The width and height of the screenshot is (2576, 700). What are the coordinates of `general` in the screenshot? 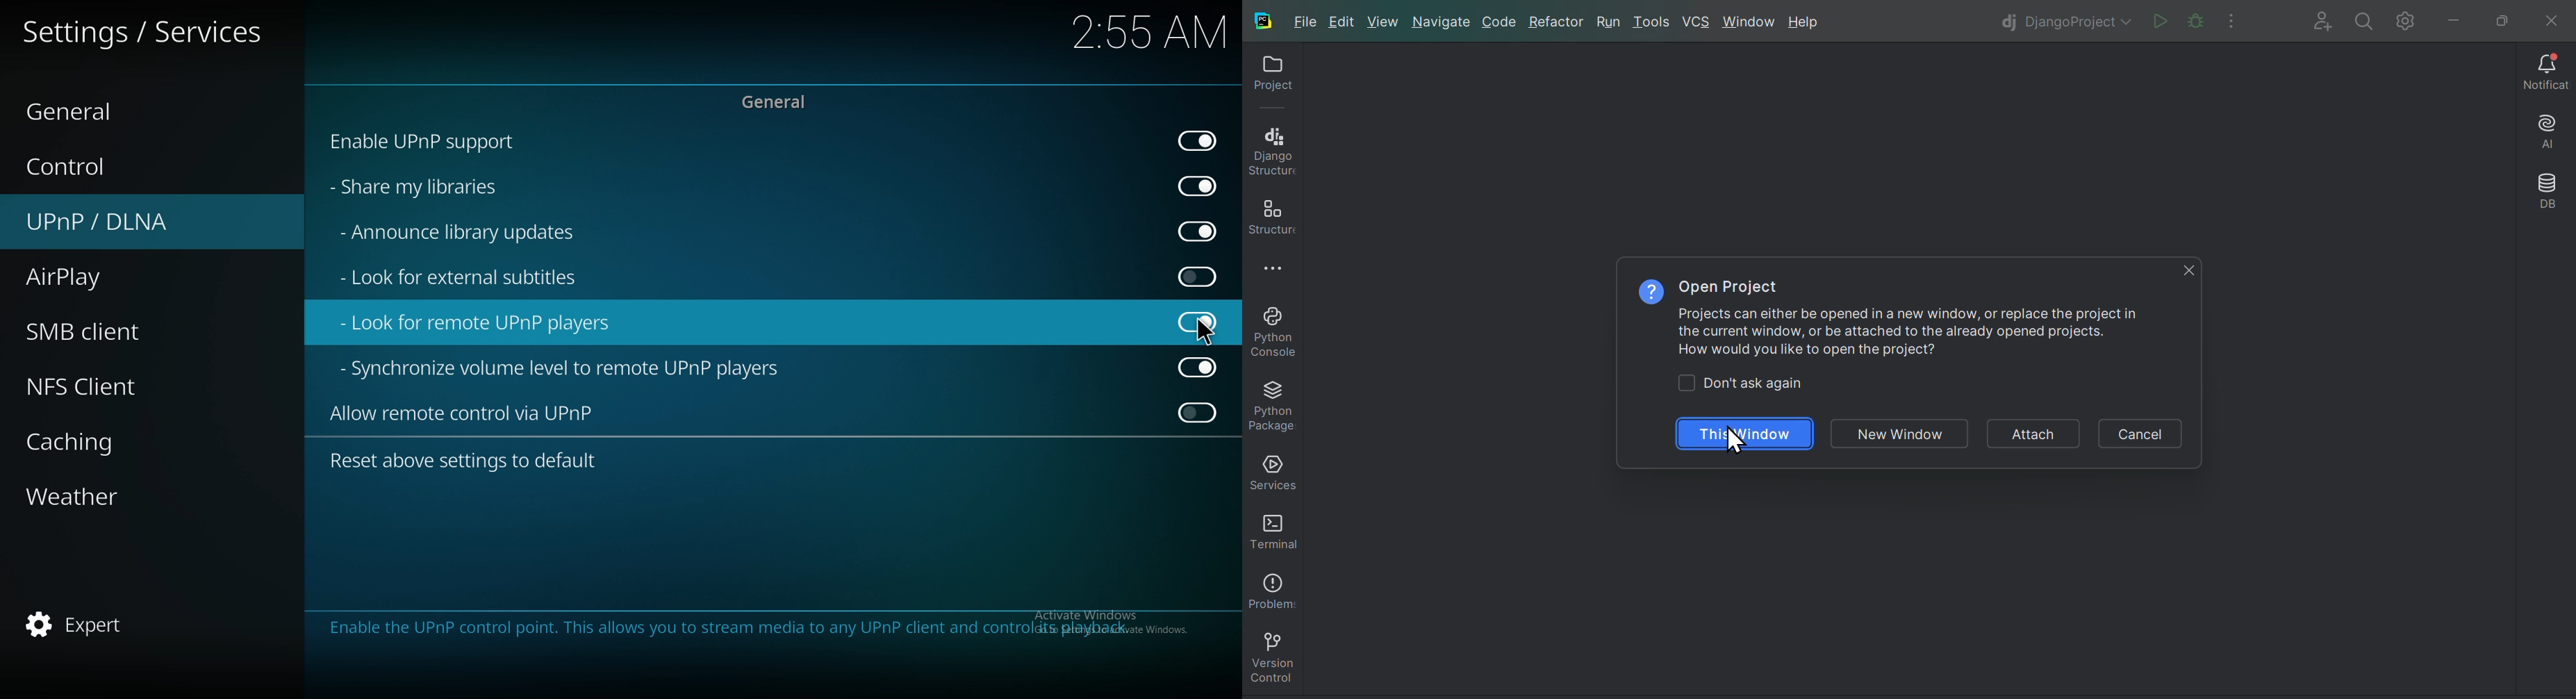 It's located at (89, 108).